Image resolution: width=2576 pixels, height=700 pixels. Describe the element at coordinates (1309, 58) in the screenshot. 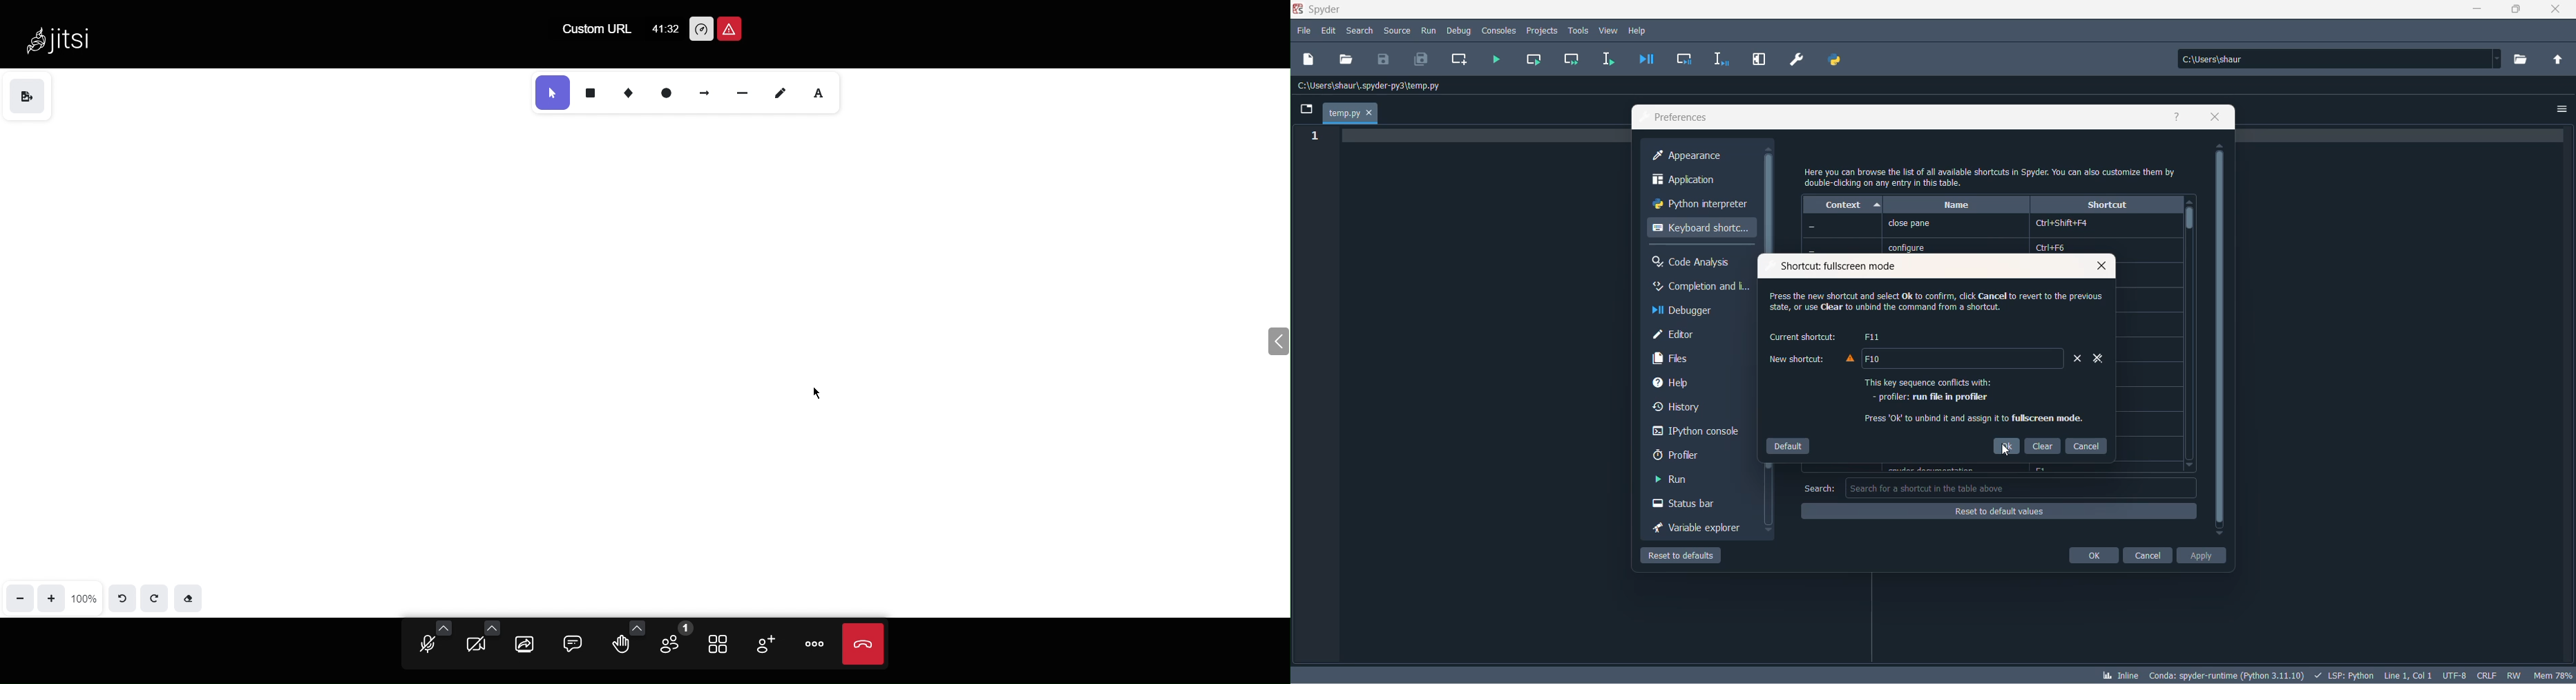

I see `new dile` at that location.